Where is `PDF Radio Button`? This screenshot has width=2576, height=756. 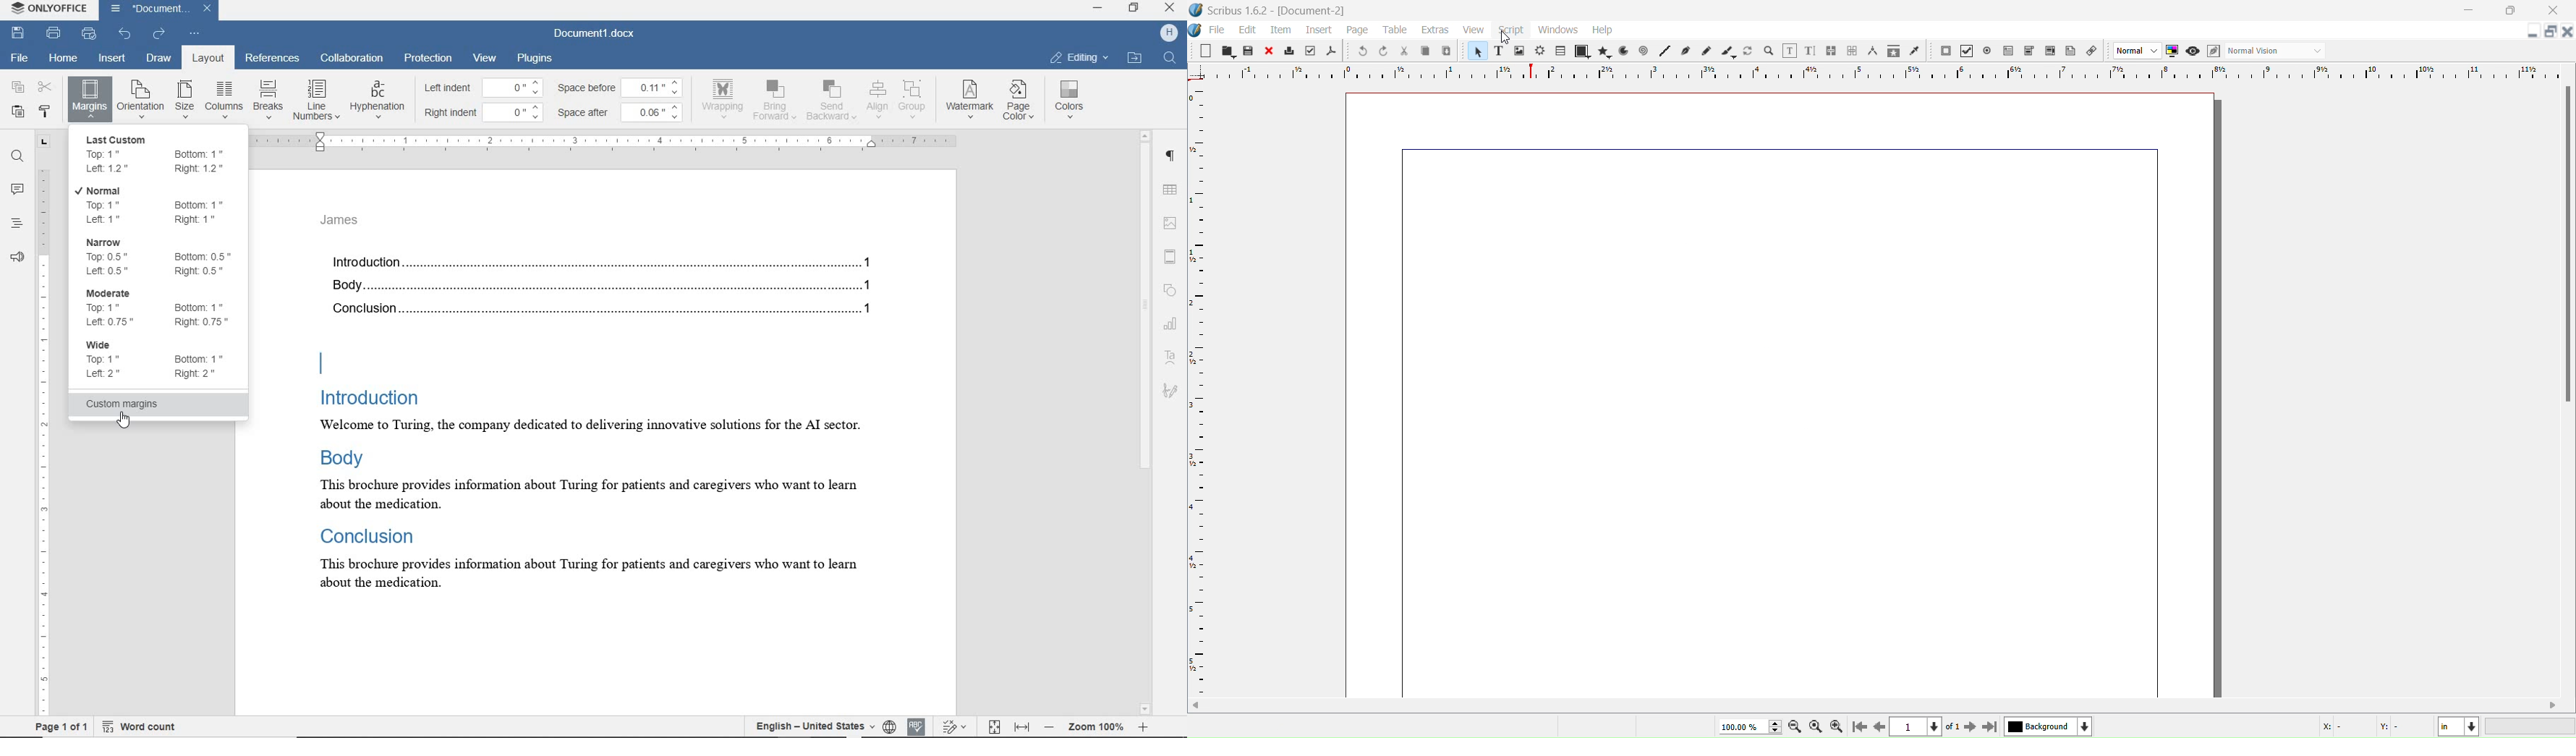
PDF Radio Button is located at coordinates (1987, 51).